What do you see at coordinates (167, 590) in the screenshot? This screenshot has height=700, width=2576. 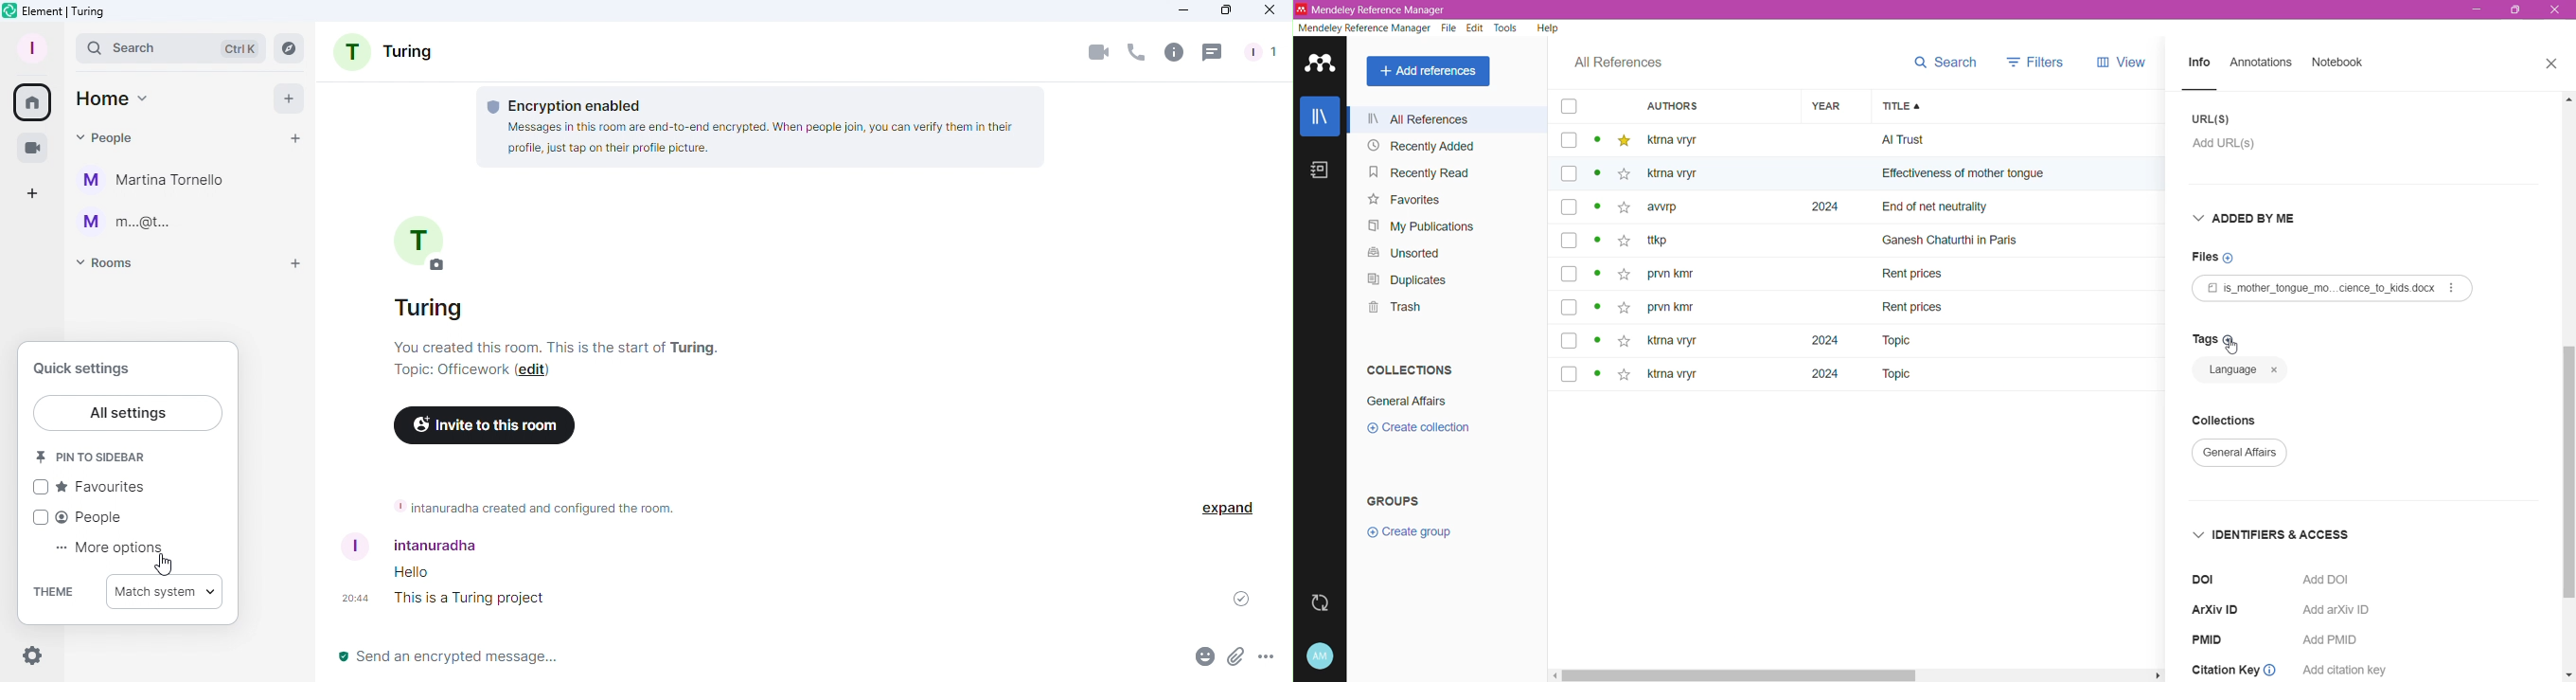 I see `Match system` at bounding box center [167, 590].